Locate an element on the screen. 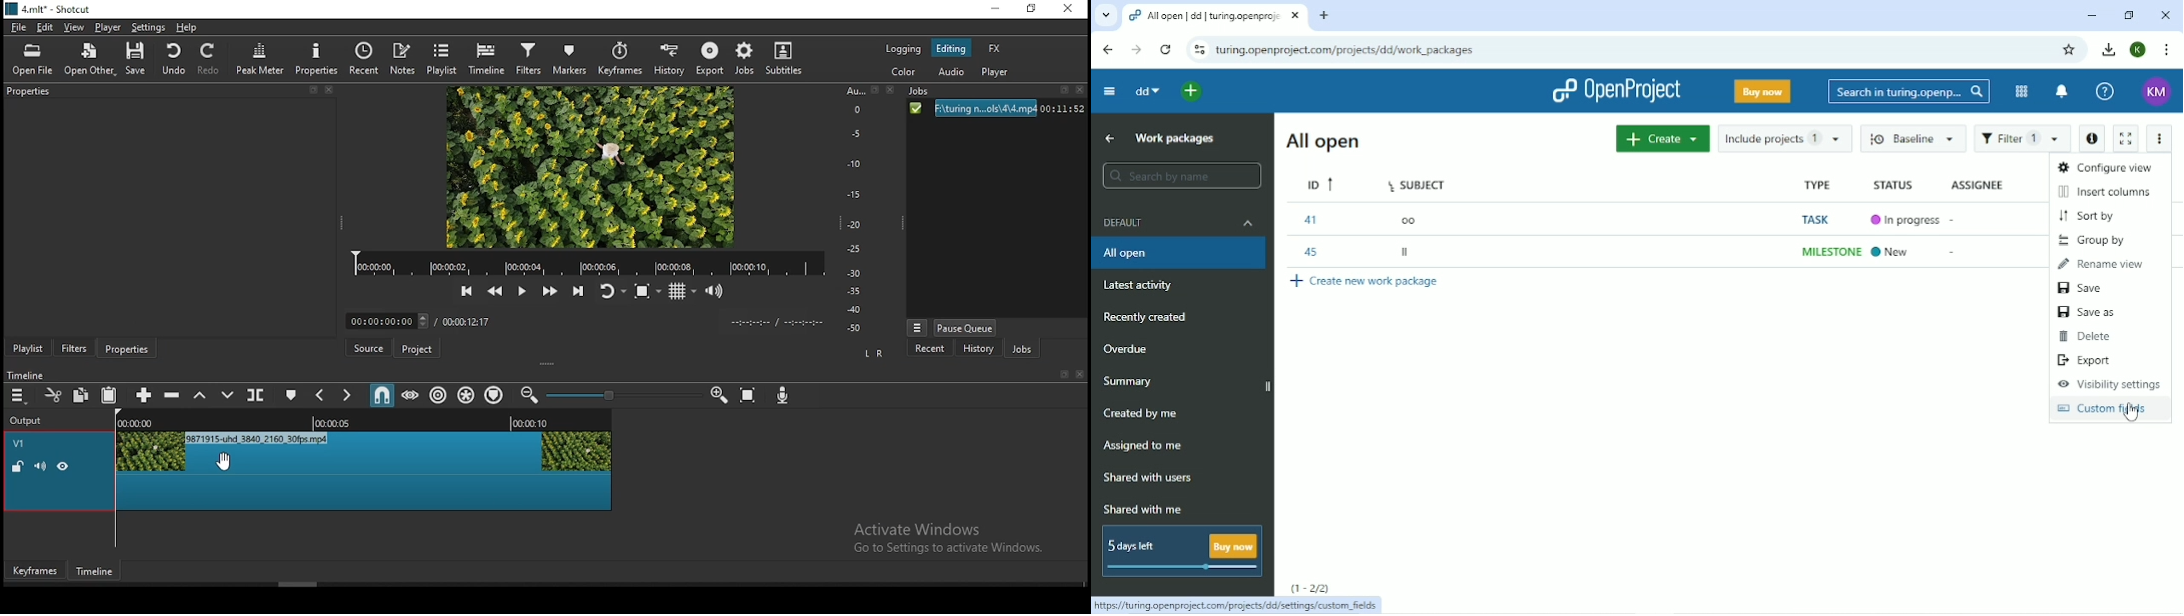  restore is located at coordinates (1034, 10).